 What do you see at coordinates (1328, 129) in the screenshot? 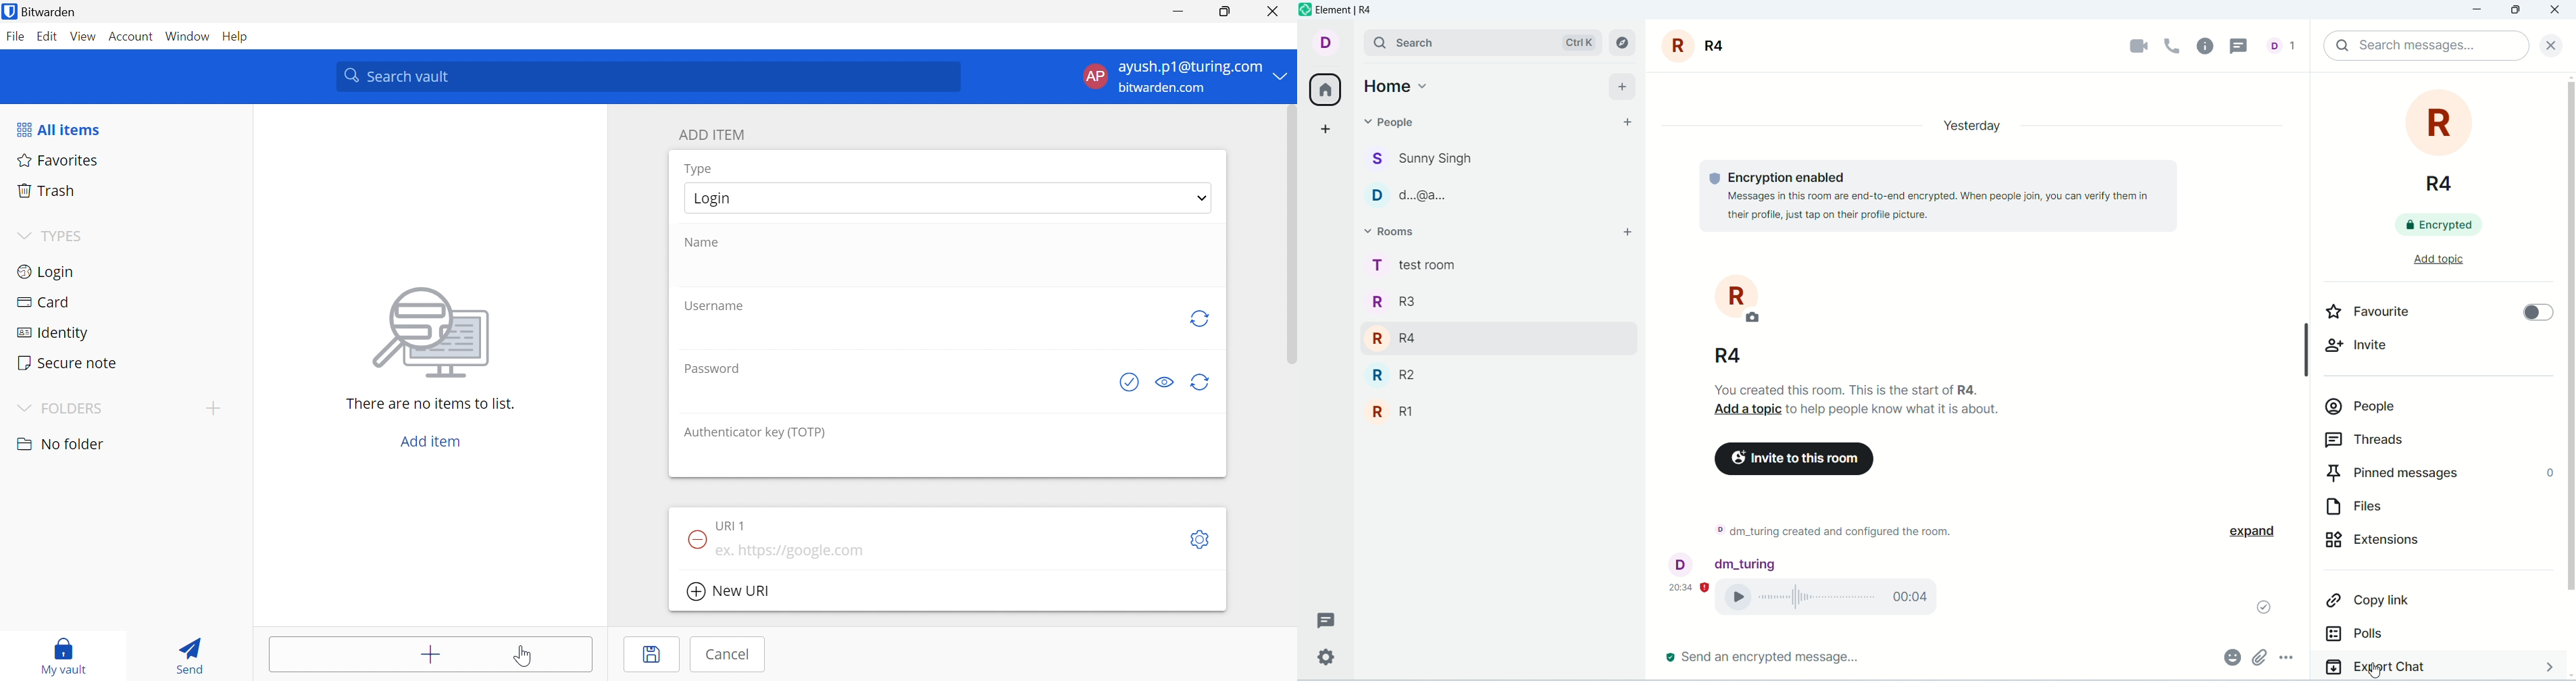
I see `create a space` at bounding box center [1328, 129].